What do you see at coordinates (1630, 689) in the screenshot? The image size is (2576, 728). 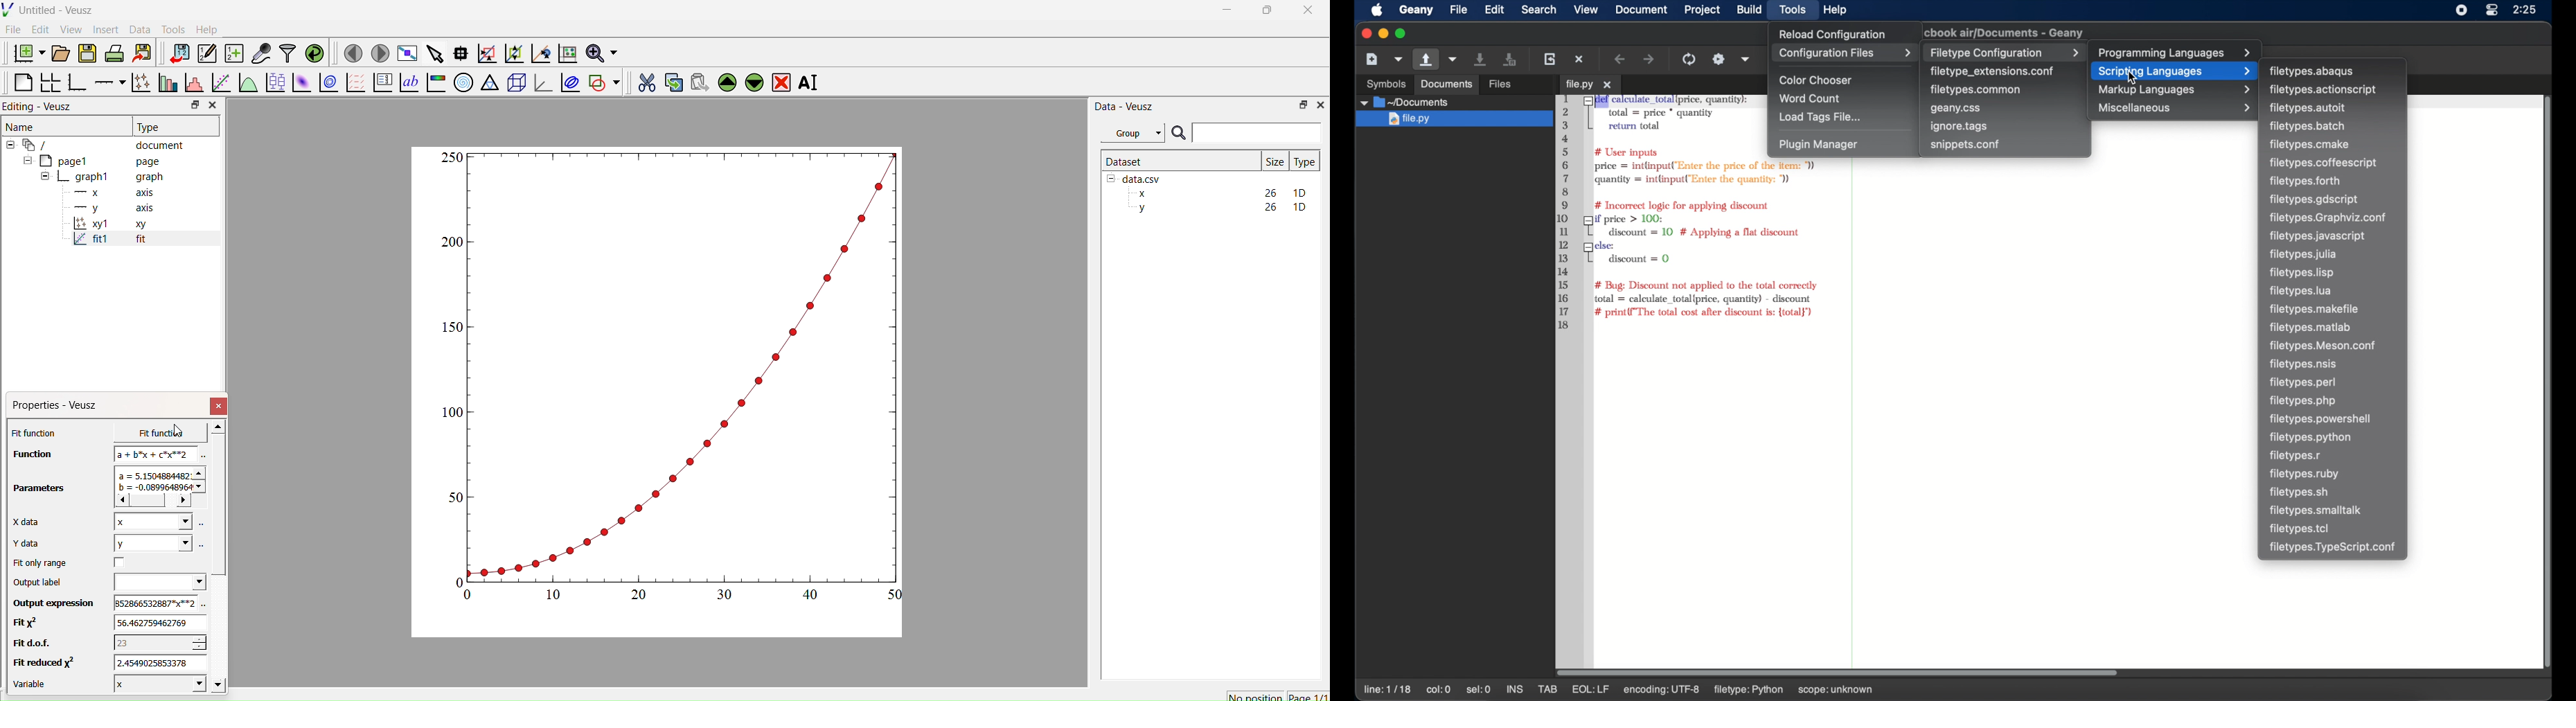 I see `eql:lf` at bounding box center [1630, 689].